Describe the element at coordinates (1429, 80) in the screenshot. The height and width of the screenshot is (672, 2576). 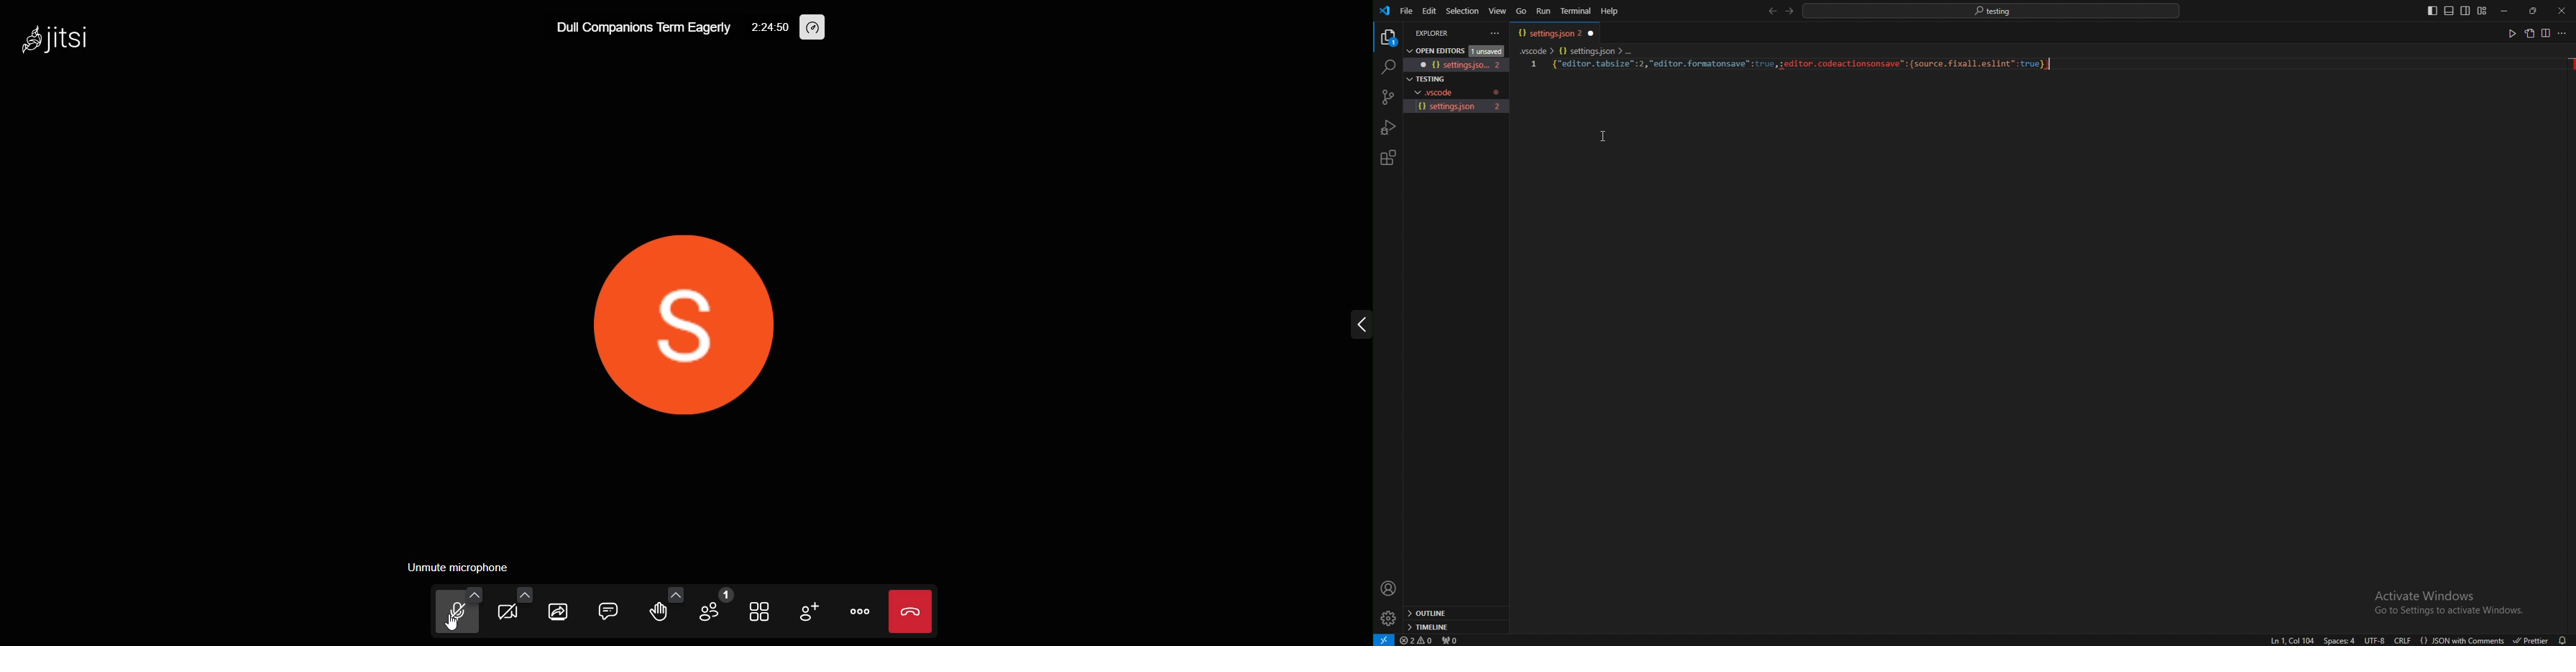
I see `folder name` at that location.